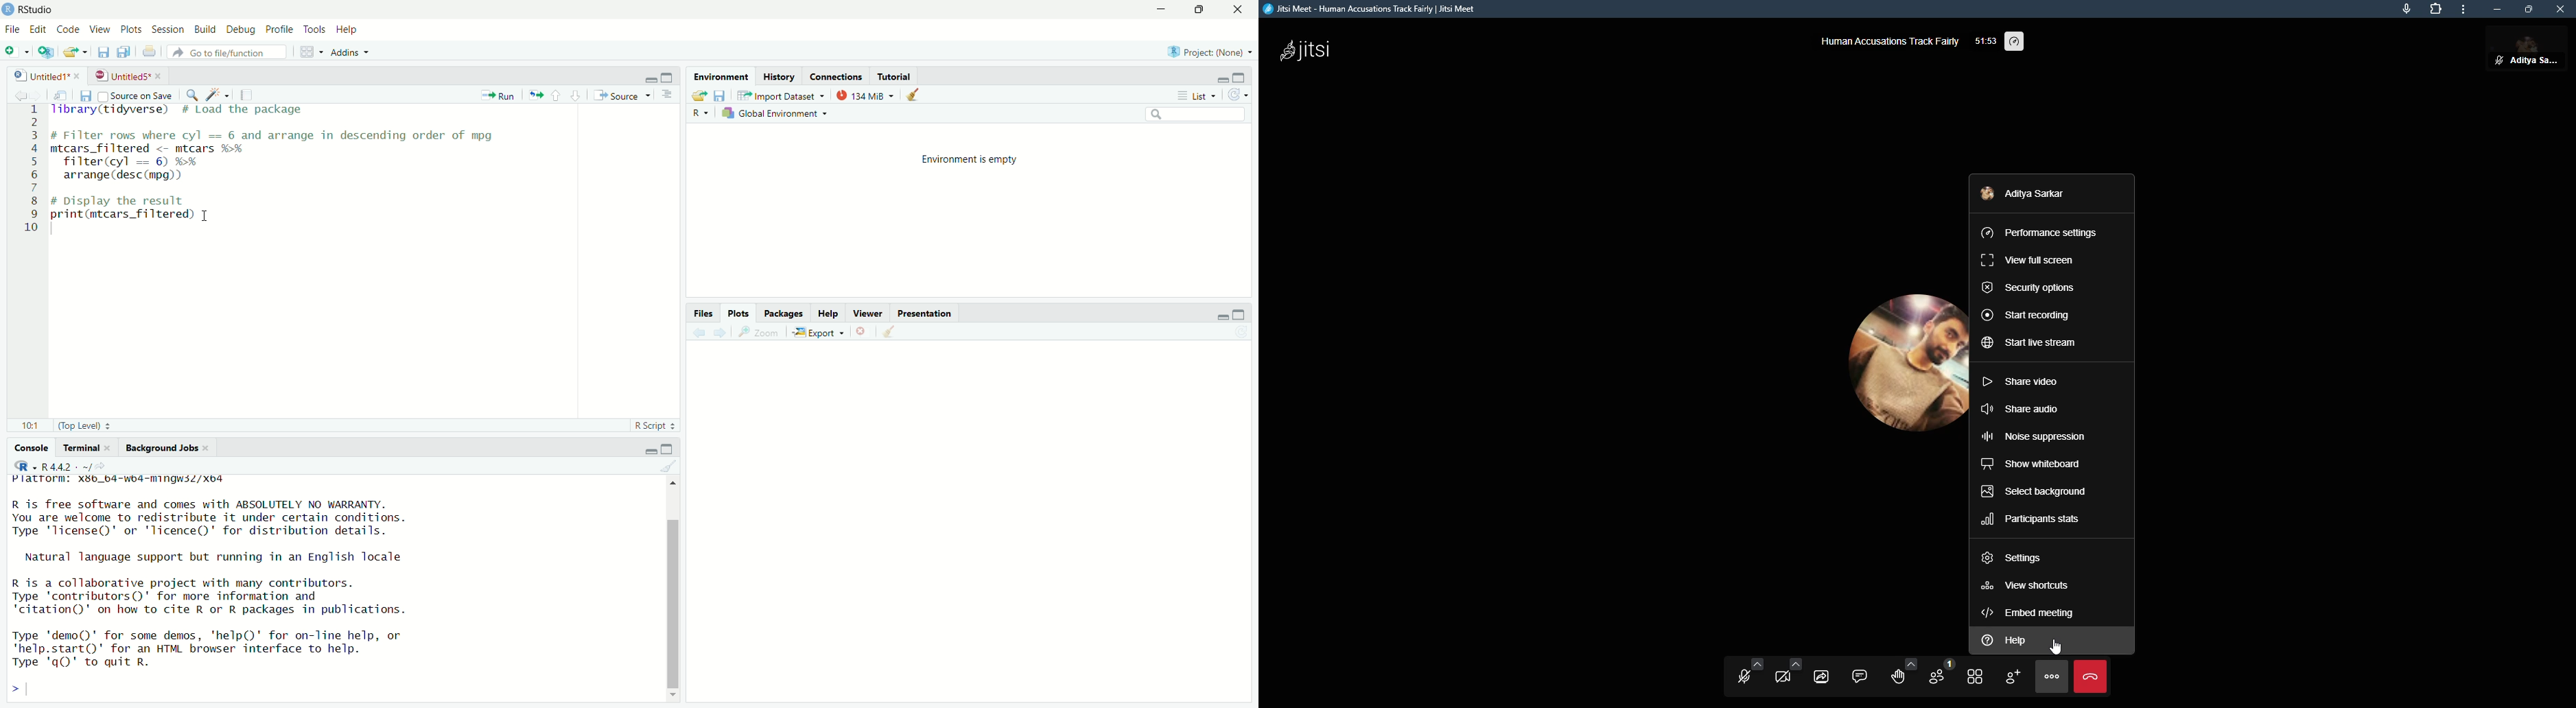 The height and width of the screenshot is (728, 2576). Describe the element at coordinates (2496, 9) in the screenshot. I see `minimize` at that location.